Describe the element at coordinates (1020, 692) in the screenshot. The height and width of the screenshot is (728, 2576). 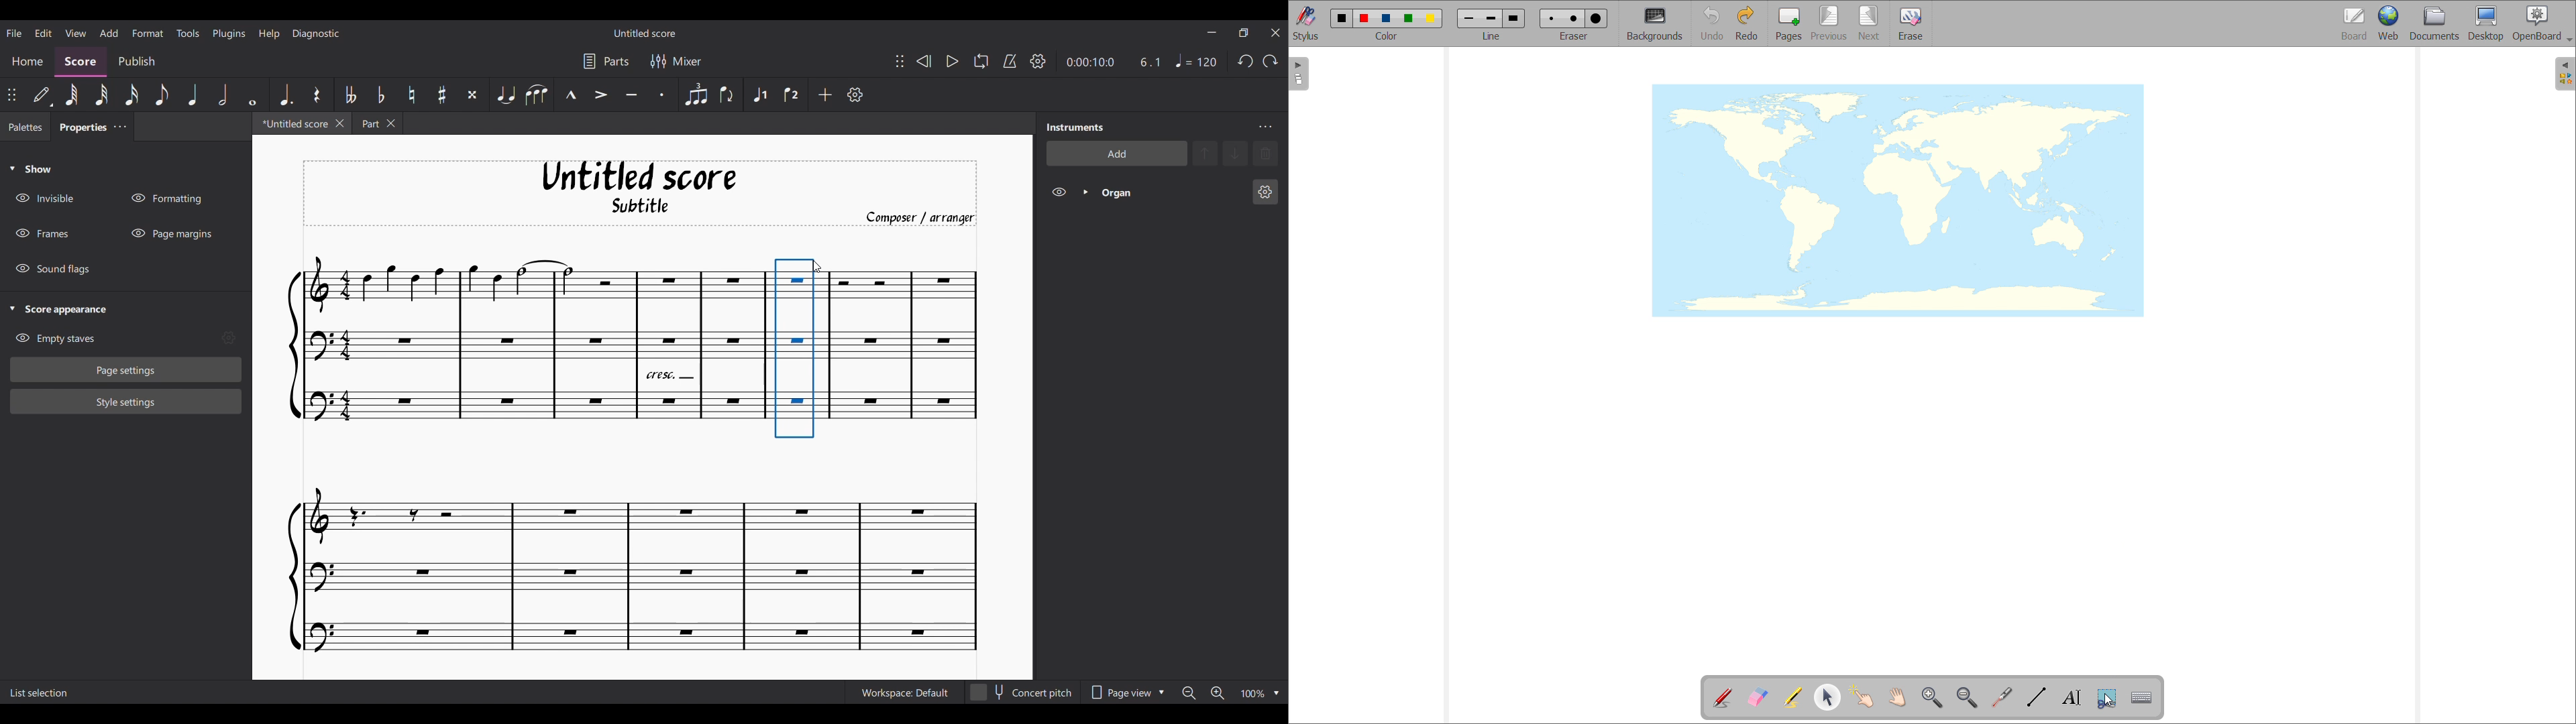
I see `Toggle for Concert pitch` at that location.